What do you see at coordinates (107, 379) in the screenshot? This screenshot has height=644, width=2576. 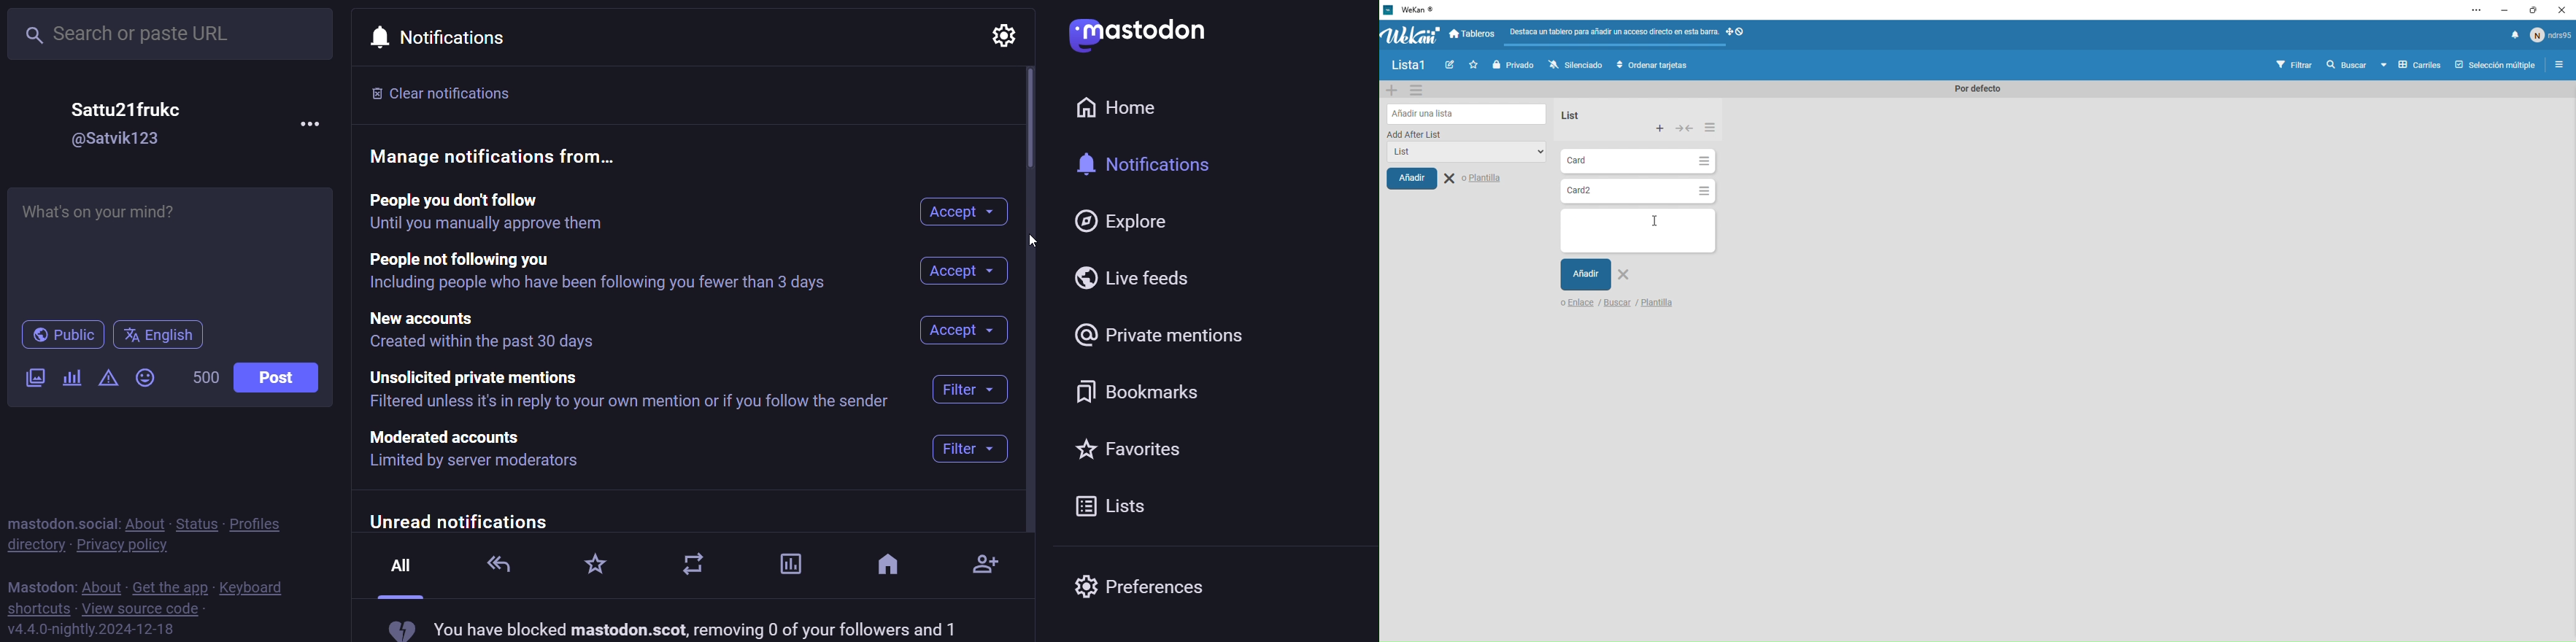 I see `content warning` at bounding box center [107, 379].